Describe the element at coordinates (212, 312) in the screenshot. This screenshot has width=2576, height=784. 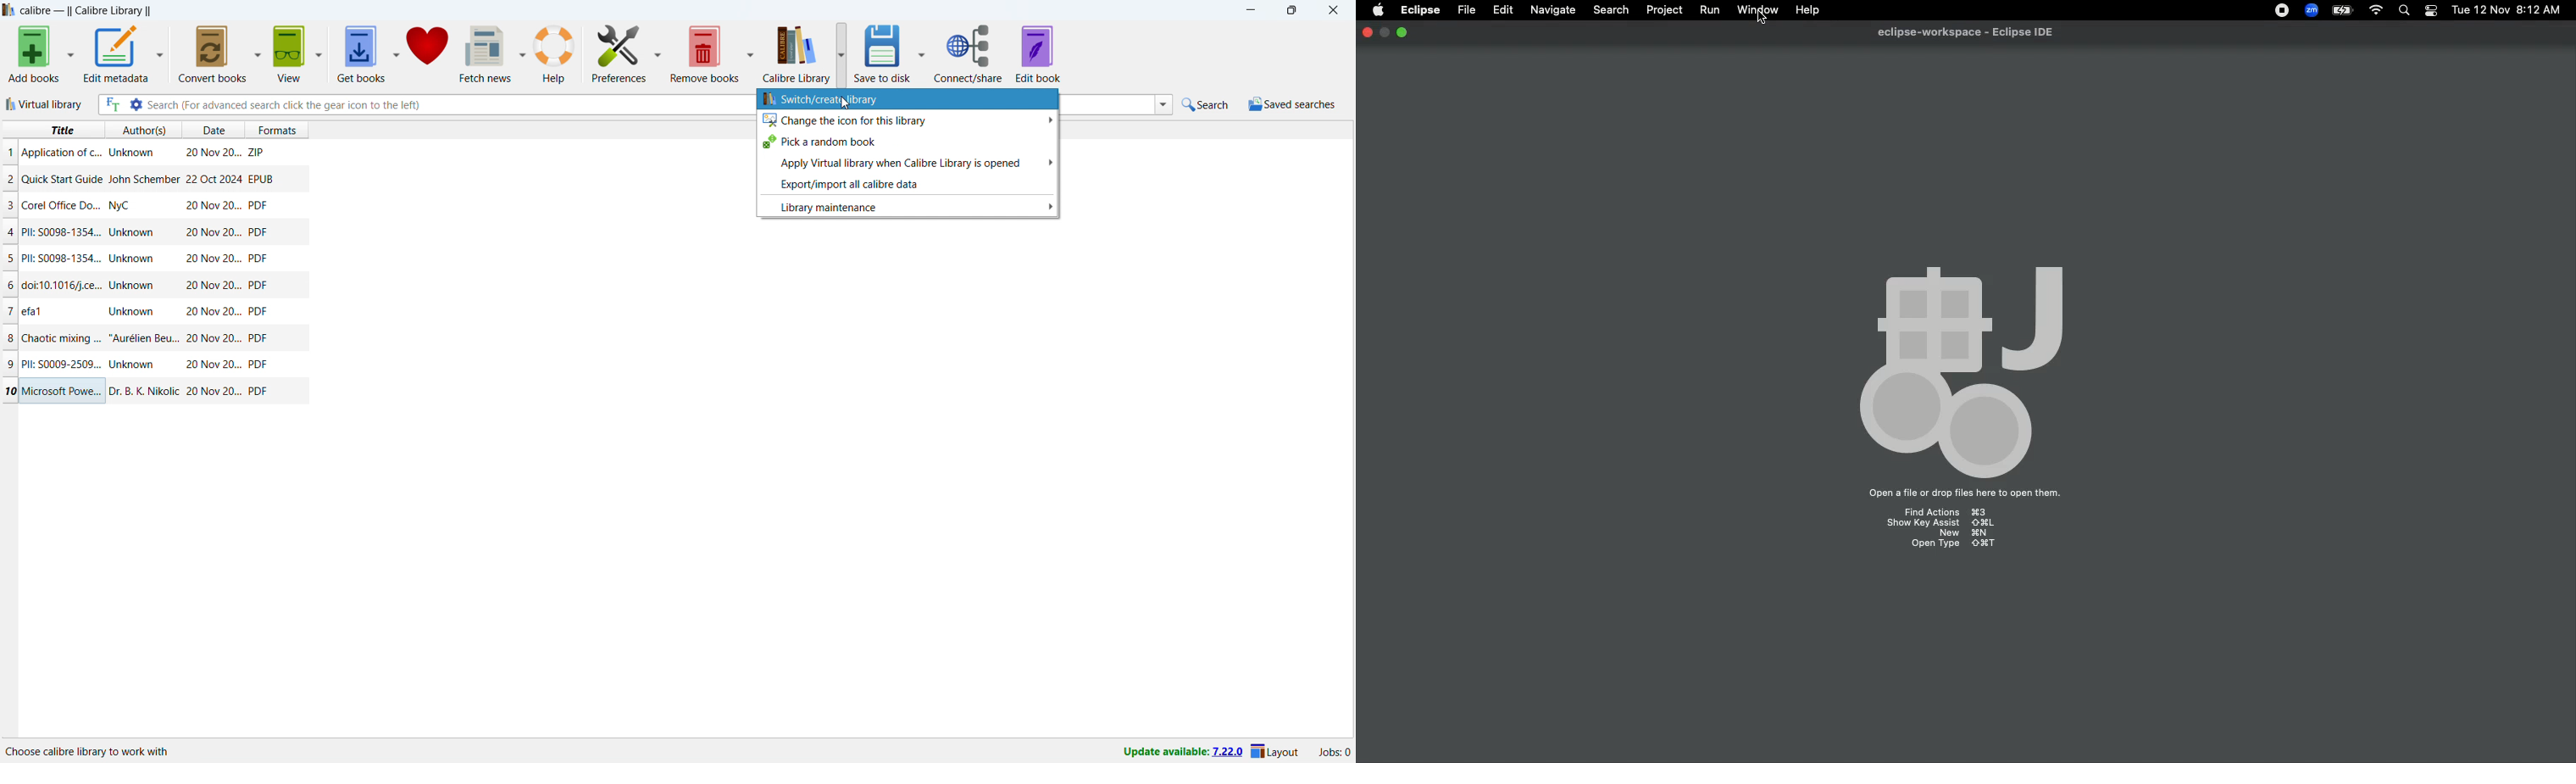
I see `Date` at that location.